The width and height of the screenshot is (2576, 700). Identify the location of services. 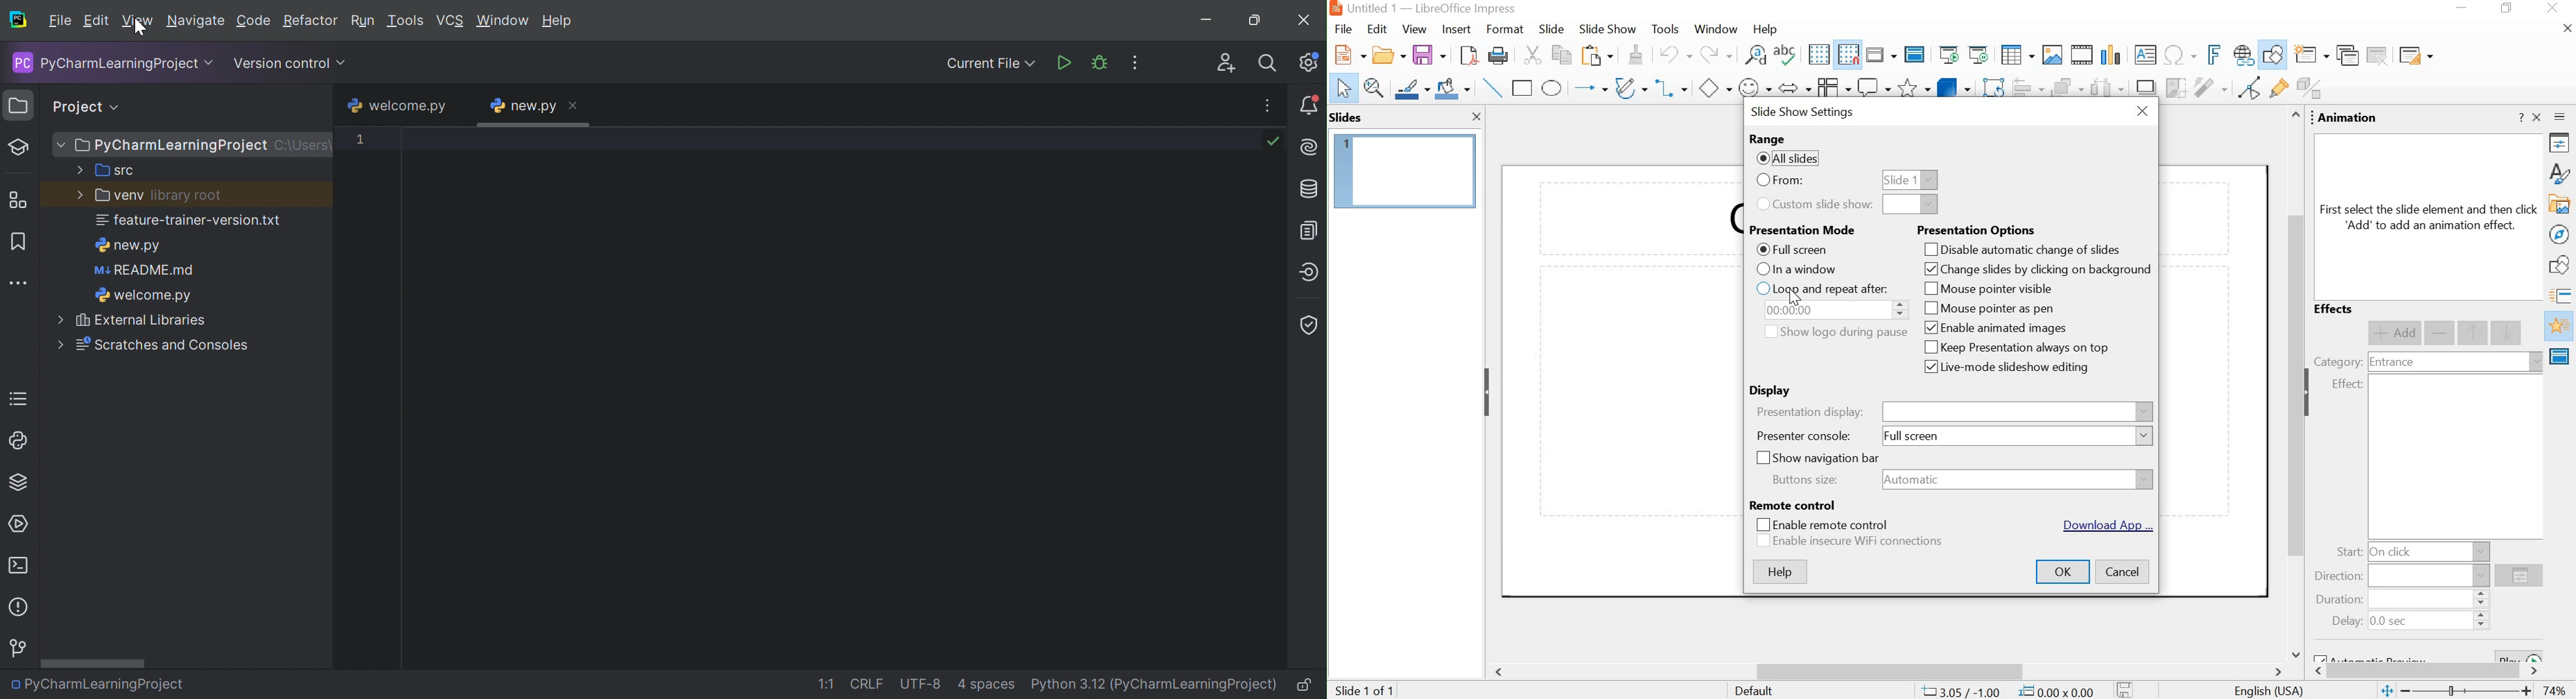
(21, 523).